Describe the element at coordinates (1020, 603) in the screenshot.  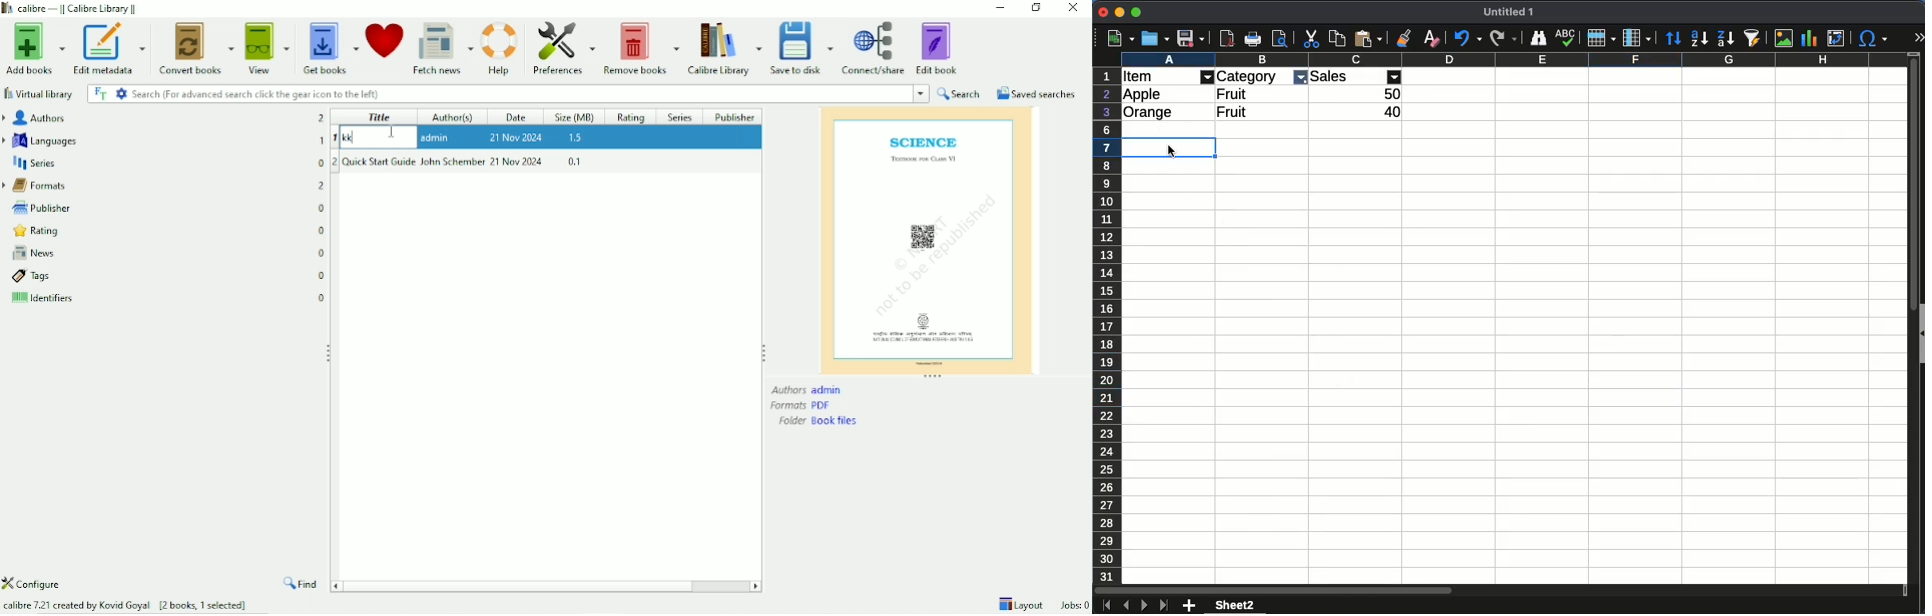
I see `Layout` at that location.